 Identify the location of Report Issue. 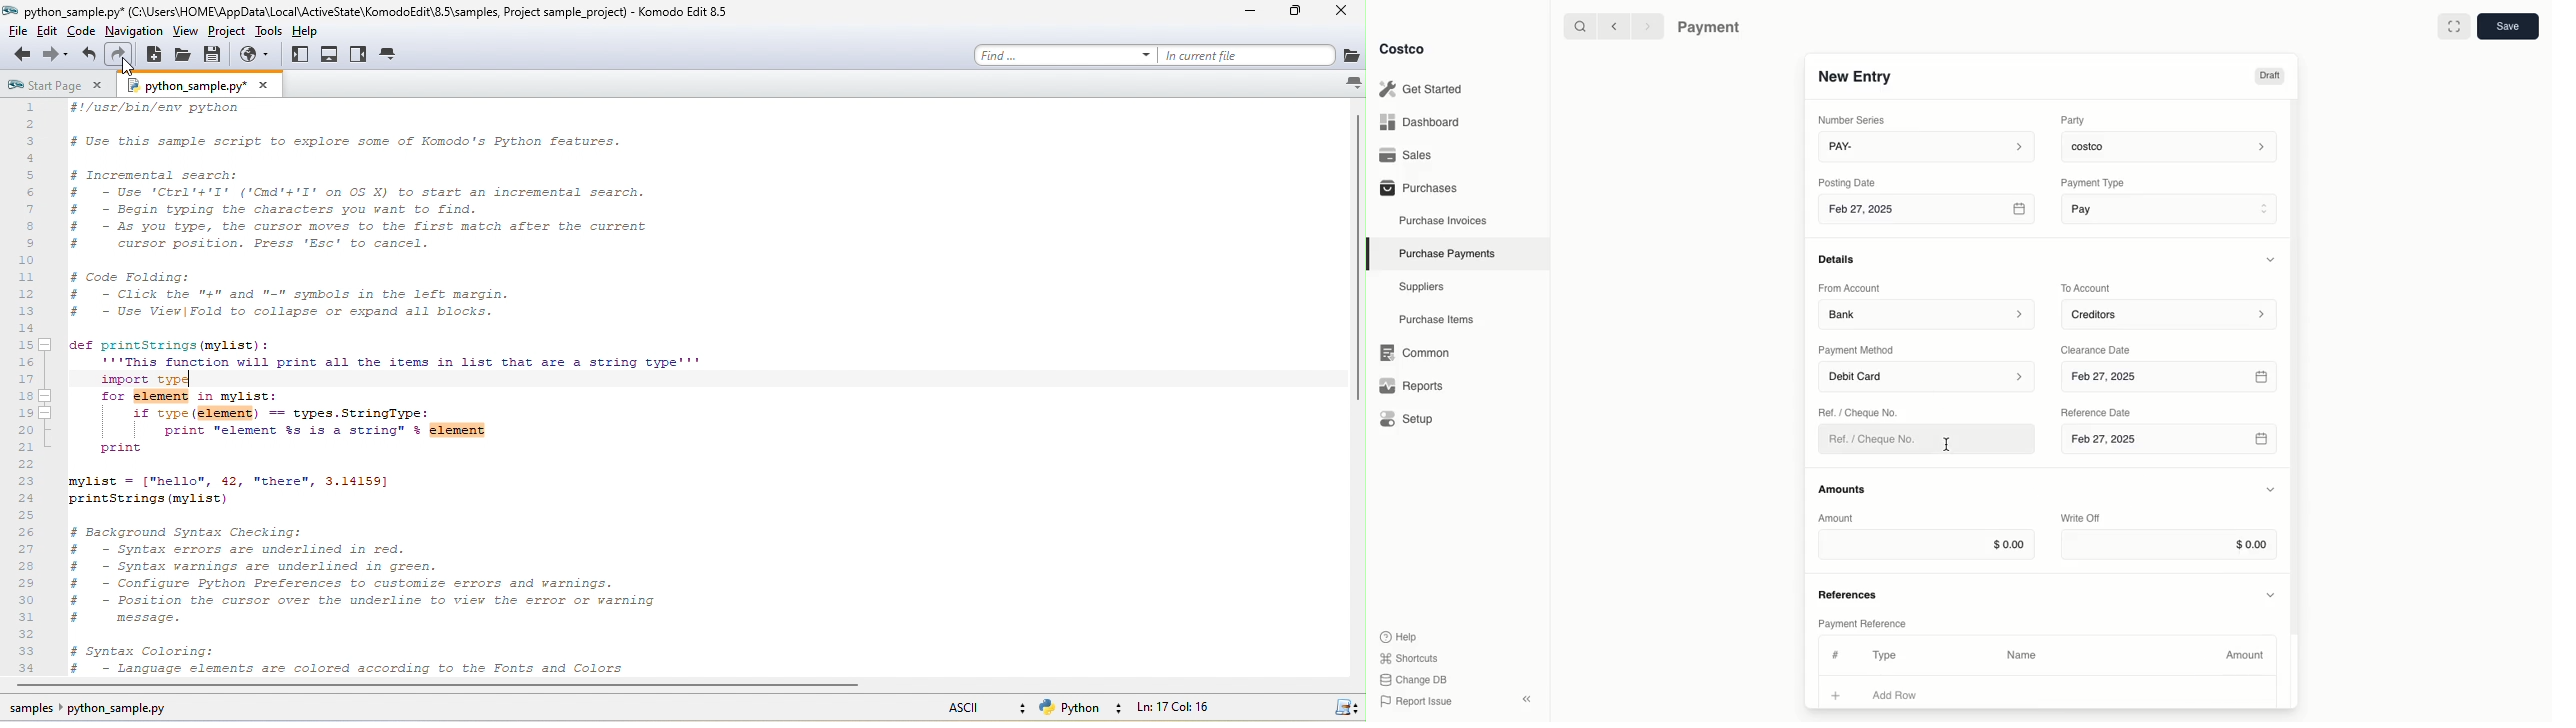
(1416, 702).